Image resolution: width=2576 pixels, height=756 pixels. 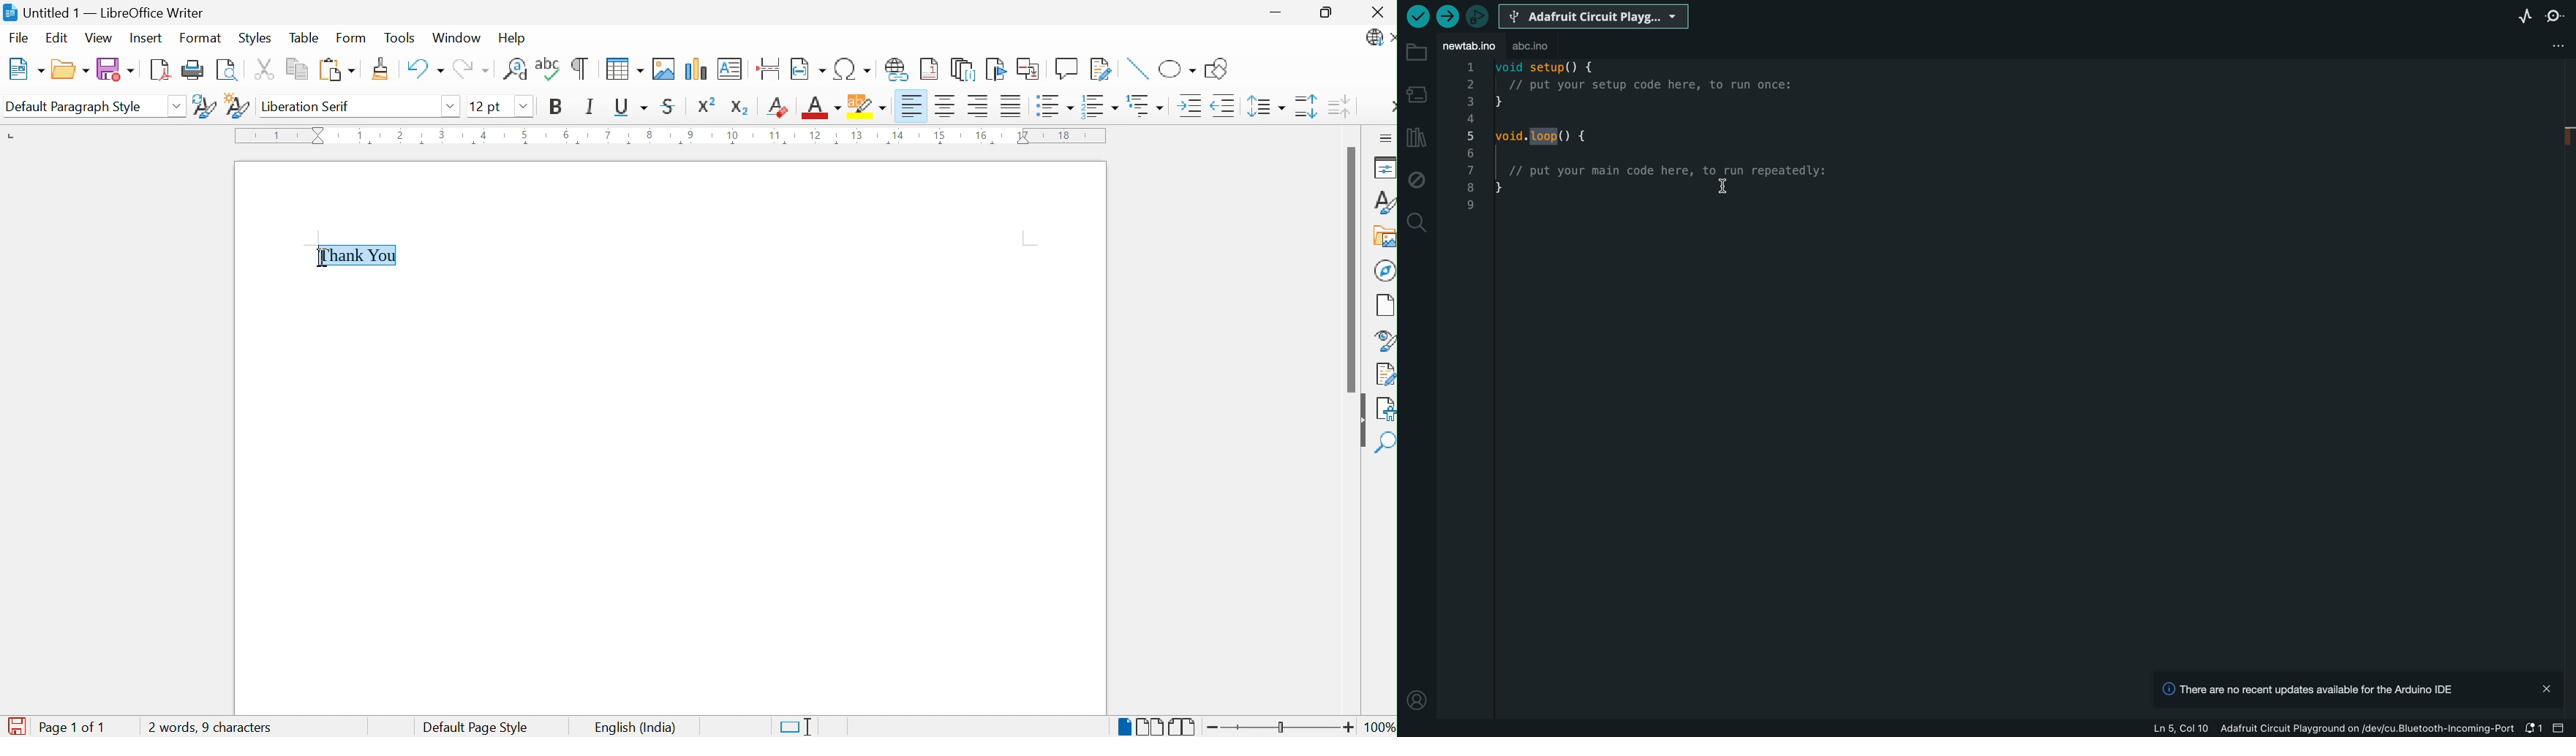 What do you see at coordinates (237, 105) in the screenshot?
I see `New Style from Selection` at bounding box center [237, 105].